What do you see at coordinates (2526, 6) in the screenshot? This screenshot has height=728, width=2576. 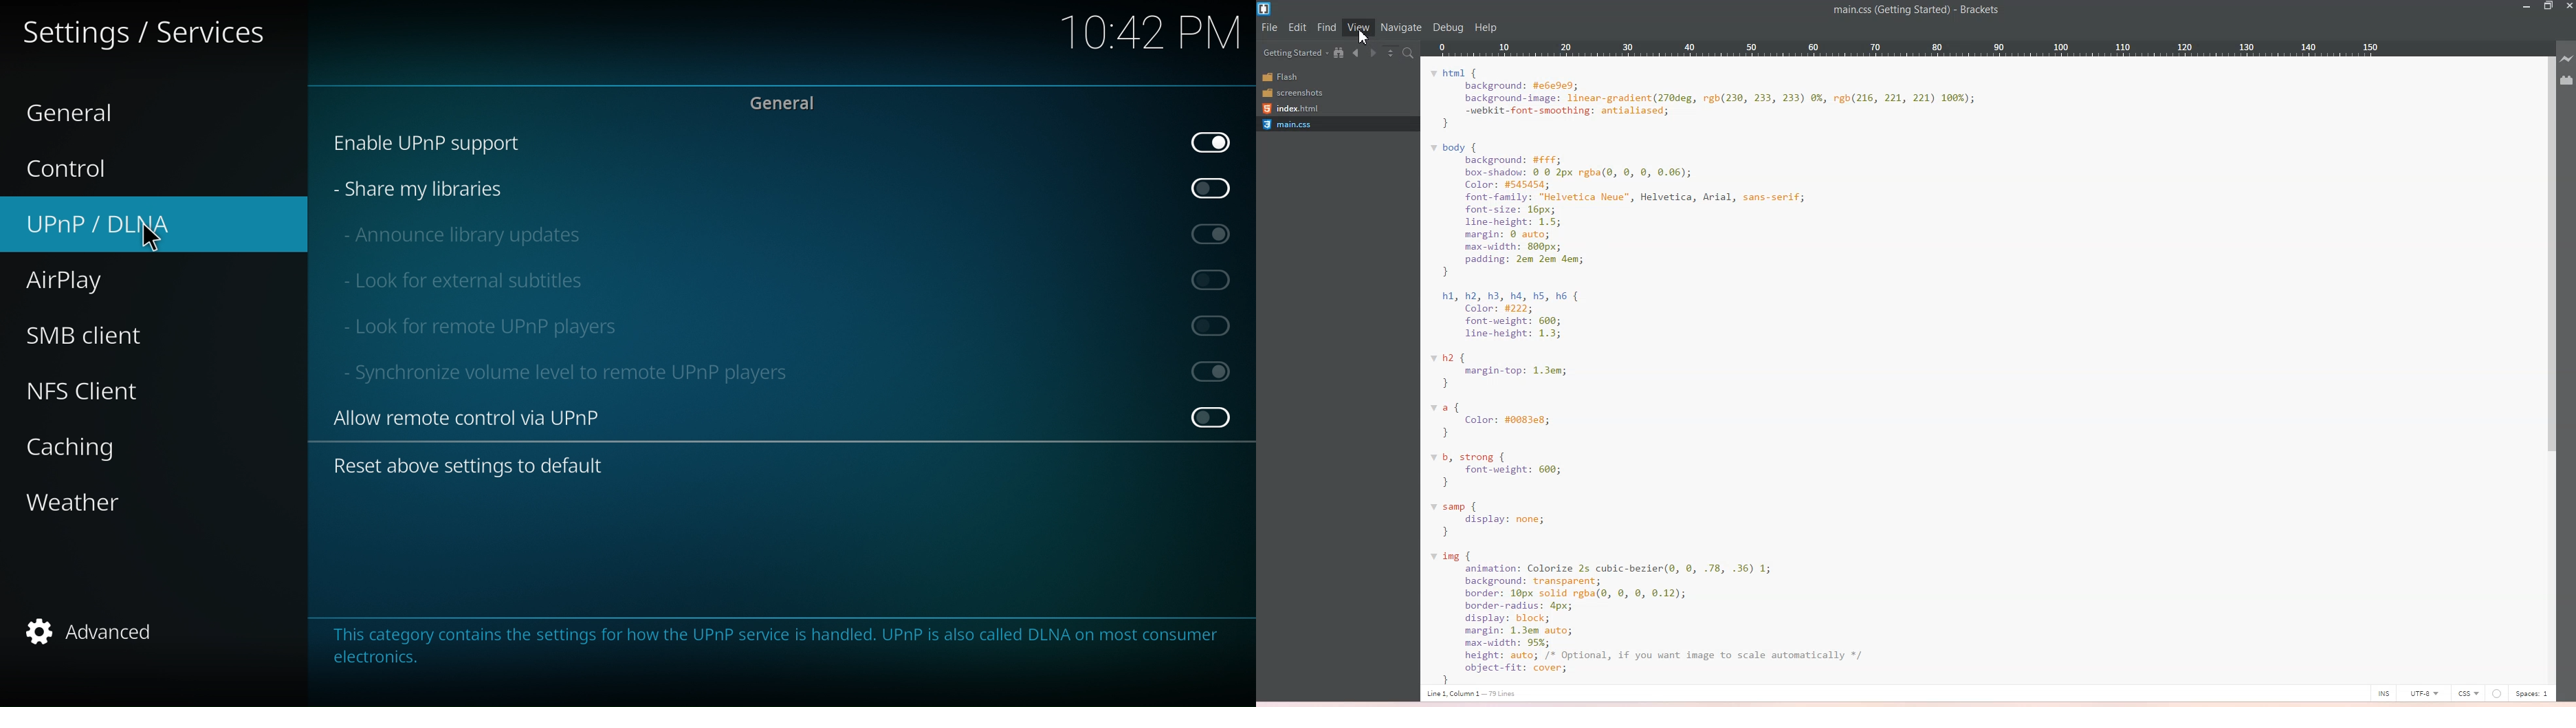 I see `Minimize` at bounding box center [2526, 6].